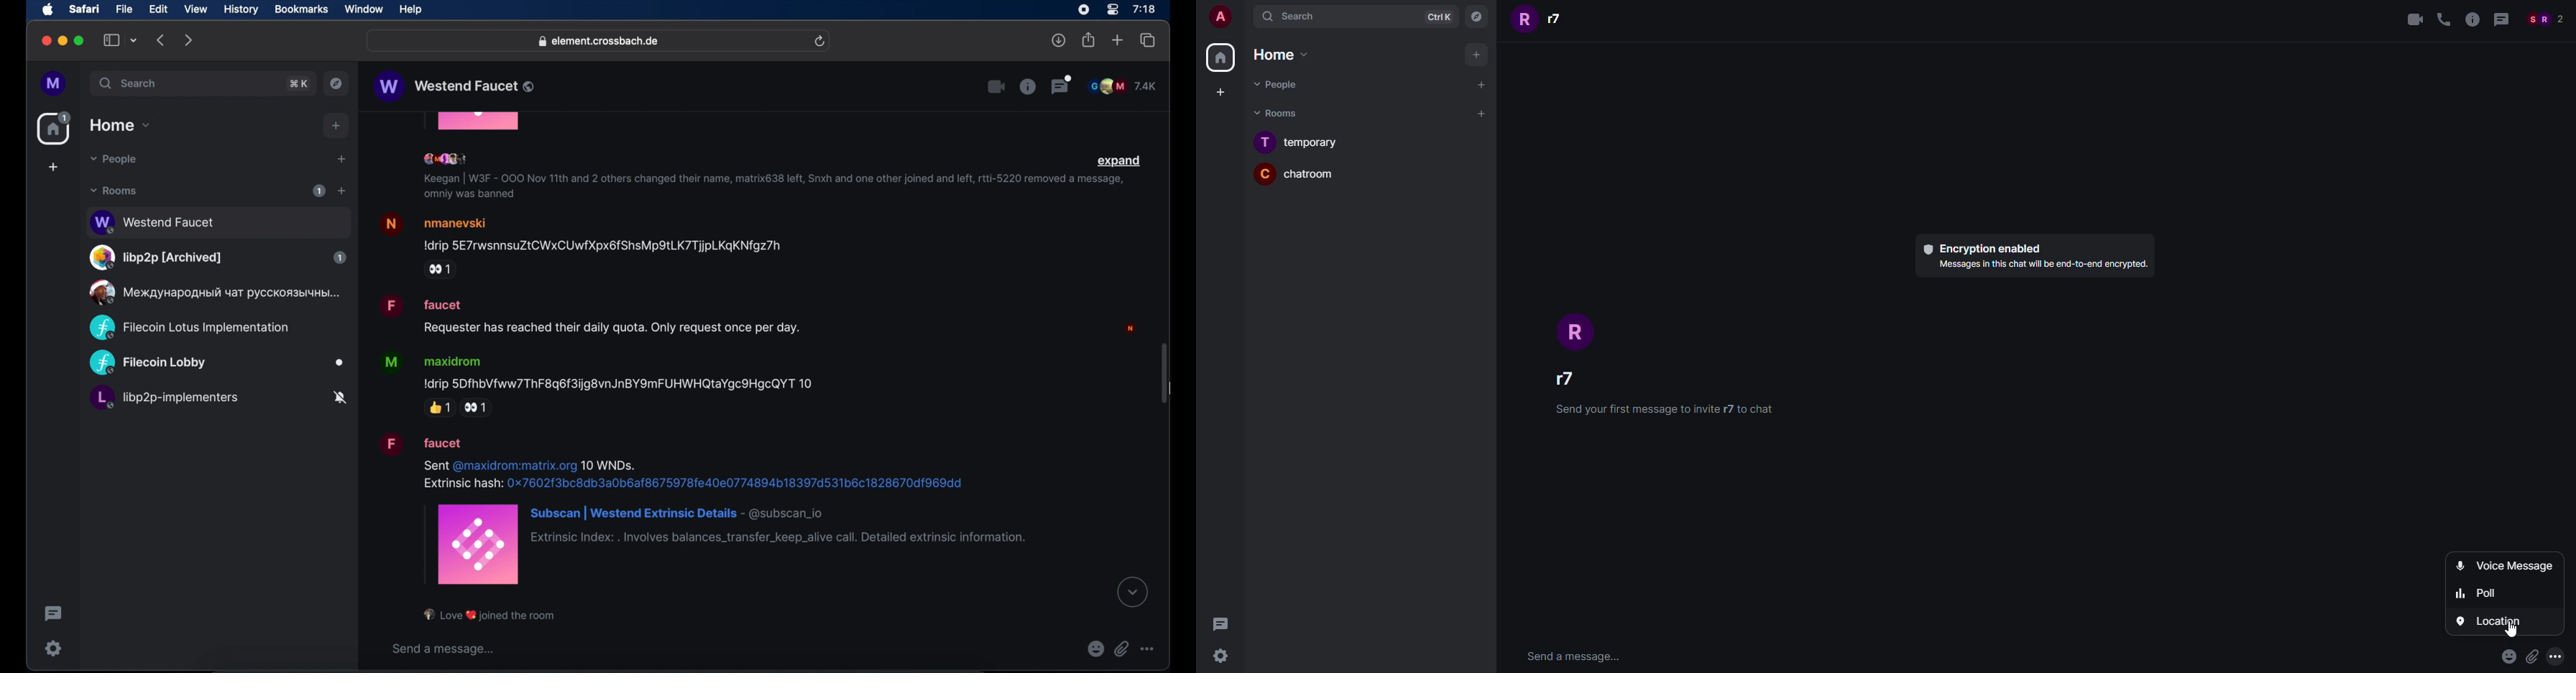  Describe the element at coordinates (2443, 20) in the screenshot. I see `call` at that location.